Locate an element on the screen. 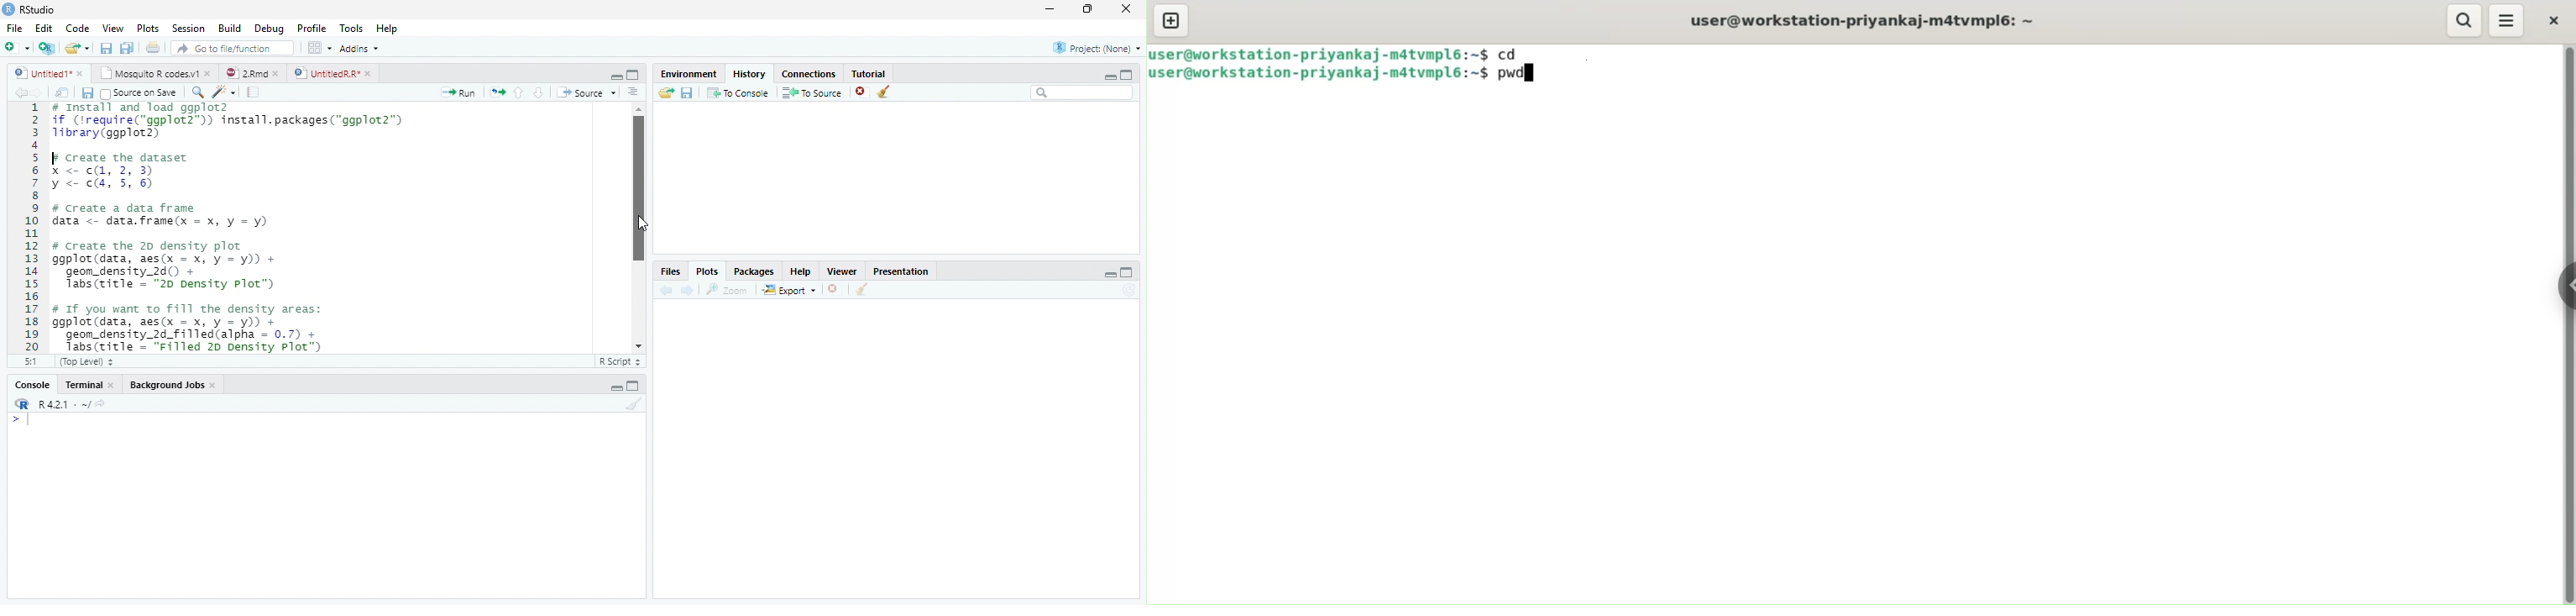 Image resolution: width=2576 pixels, height=616 pixels. Scrollbar up is located at coordinates (636, 109).